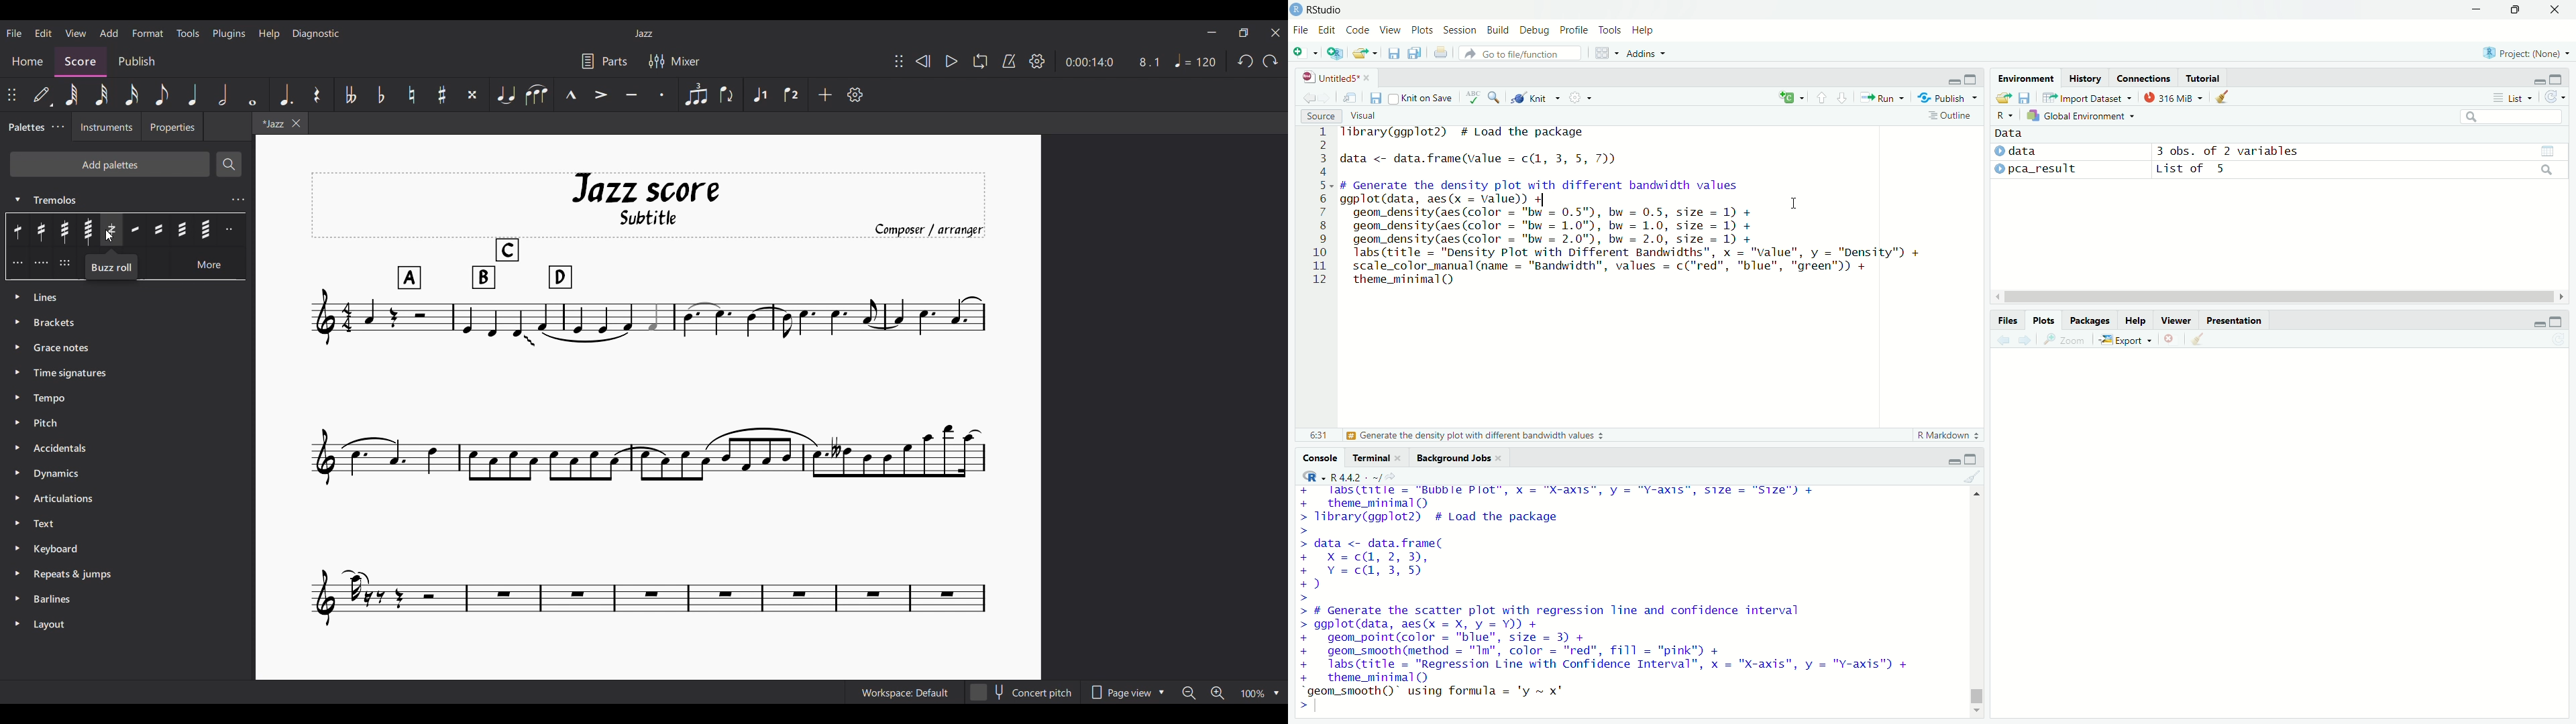 The image size is (2576, 728). I want to click on minimize, so click(2538, 323).